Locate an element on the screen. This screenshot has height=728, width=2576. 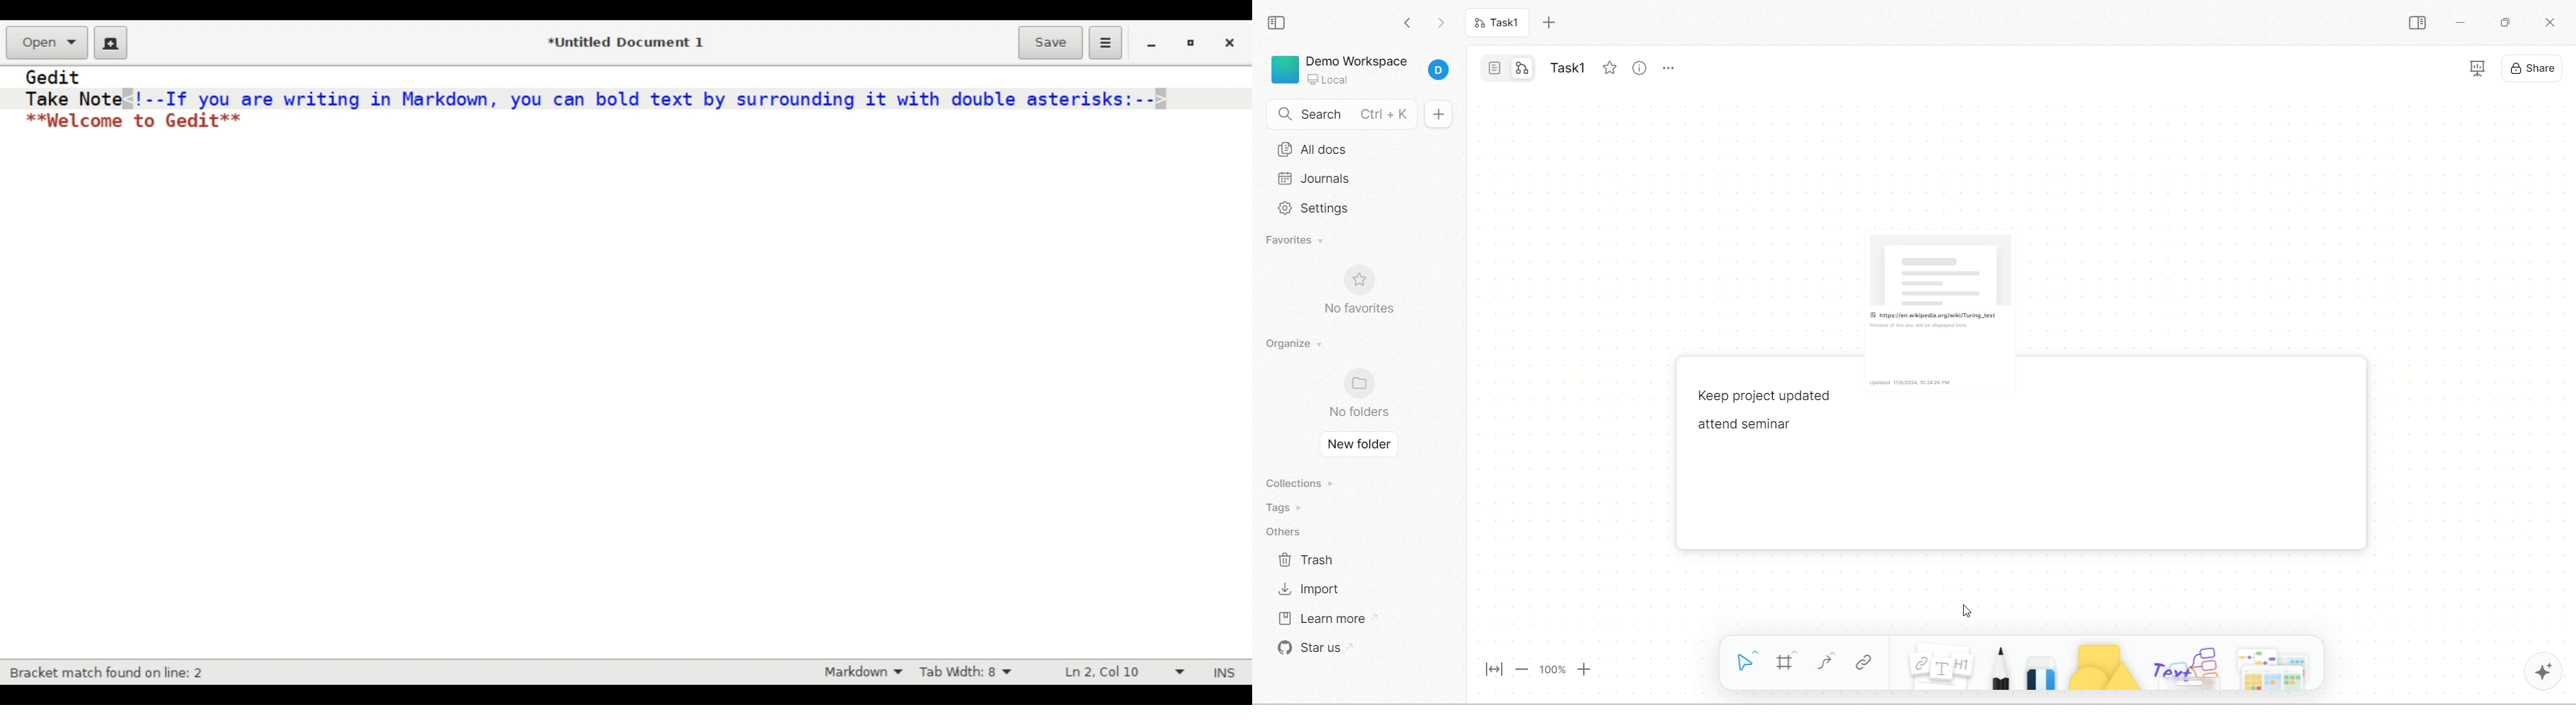
all docs is located at coordinates (1357, 150).